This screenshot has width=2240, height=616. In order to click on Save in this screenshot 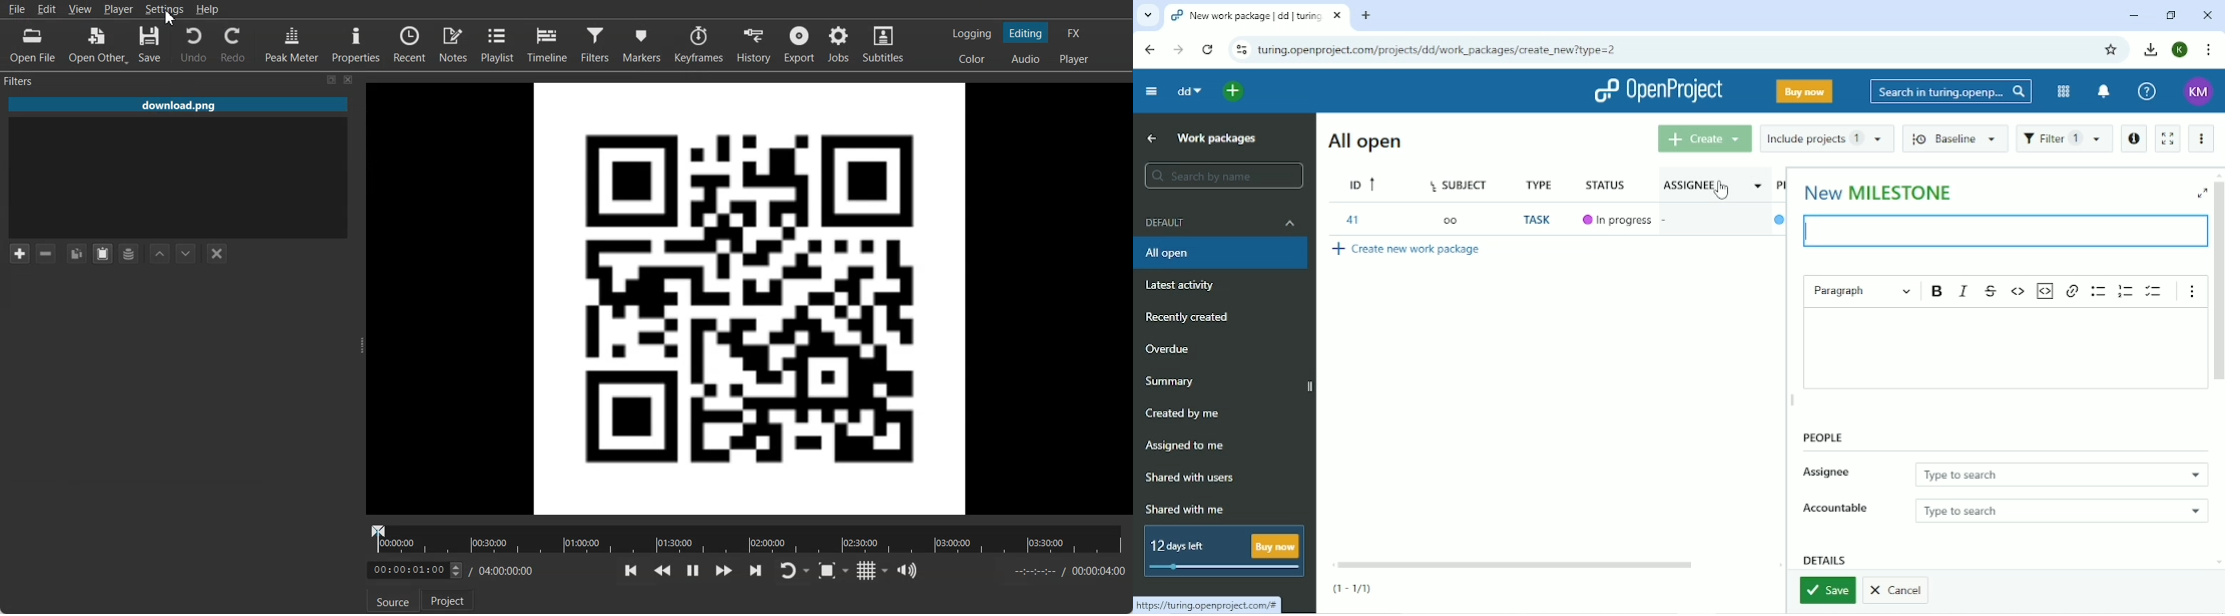, I will do `click(1826, 590)`.